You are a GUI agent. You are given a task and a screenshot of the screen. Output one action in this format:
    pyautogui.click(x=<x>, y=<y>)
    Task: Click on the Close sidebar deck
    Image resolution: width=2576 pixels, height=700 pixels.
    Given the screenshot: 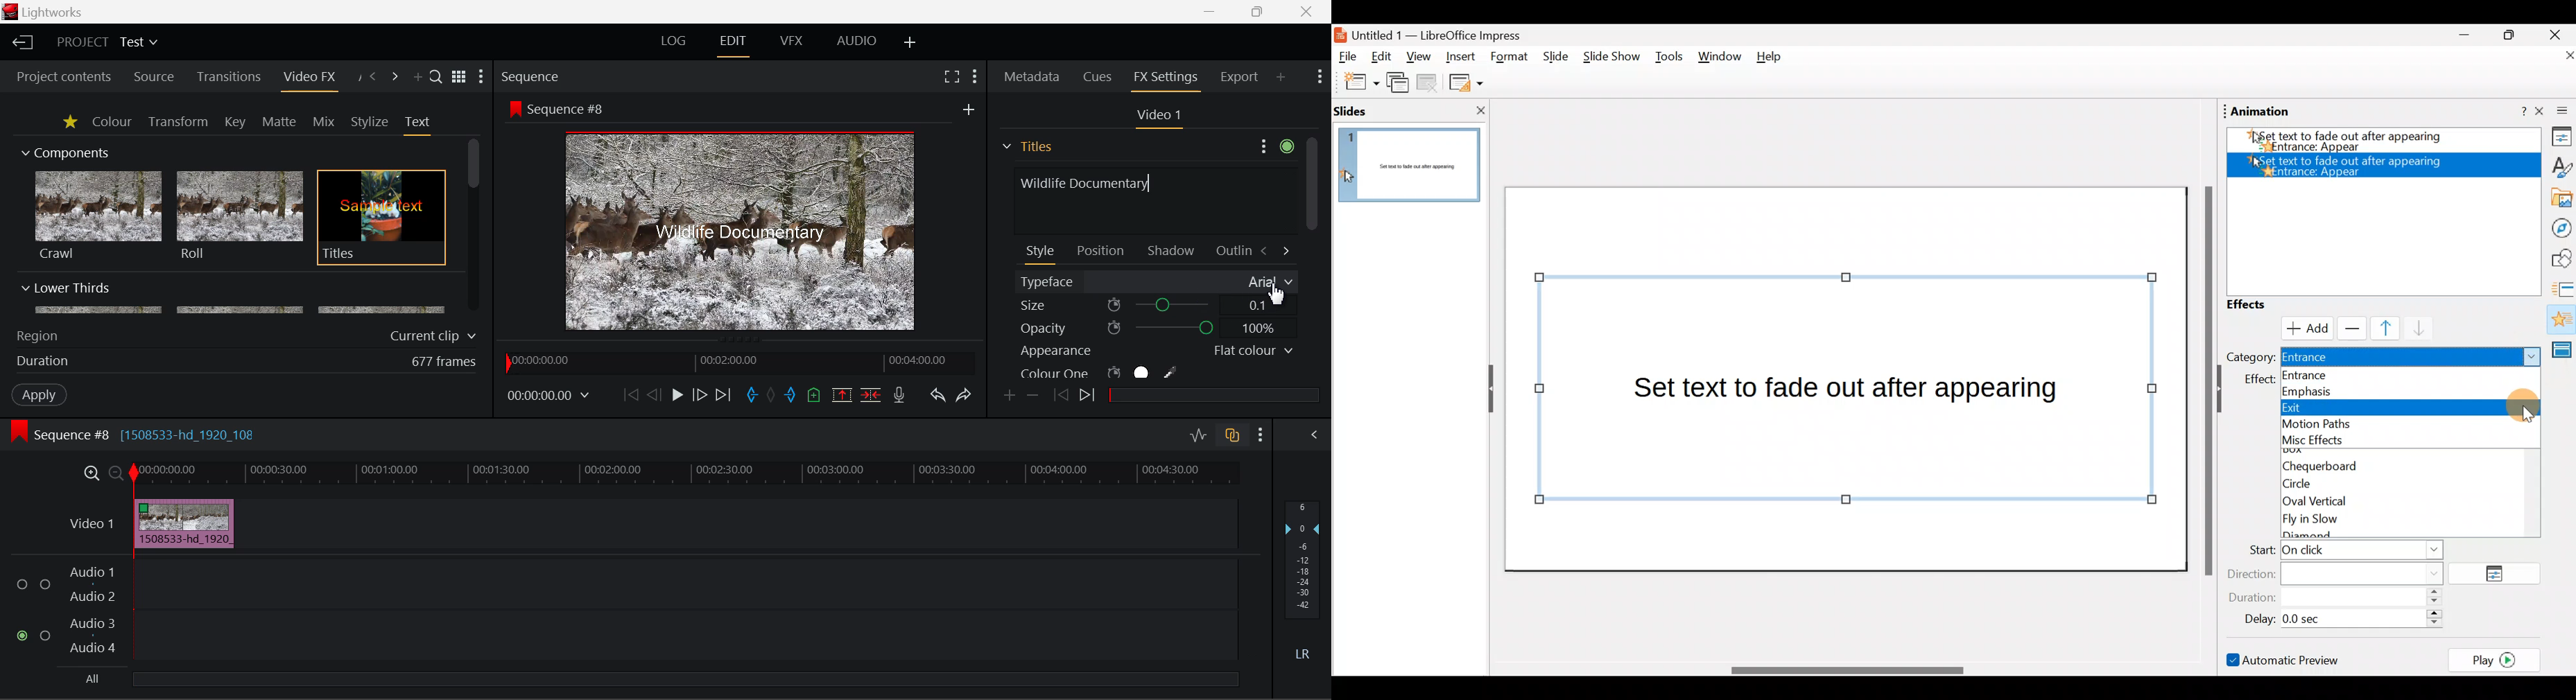 What is the action you would take?
    pyautogui.click(x=2557, y=111)
    